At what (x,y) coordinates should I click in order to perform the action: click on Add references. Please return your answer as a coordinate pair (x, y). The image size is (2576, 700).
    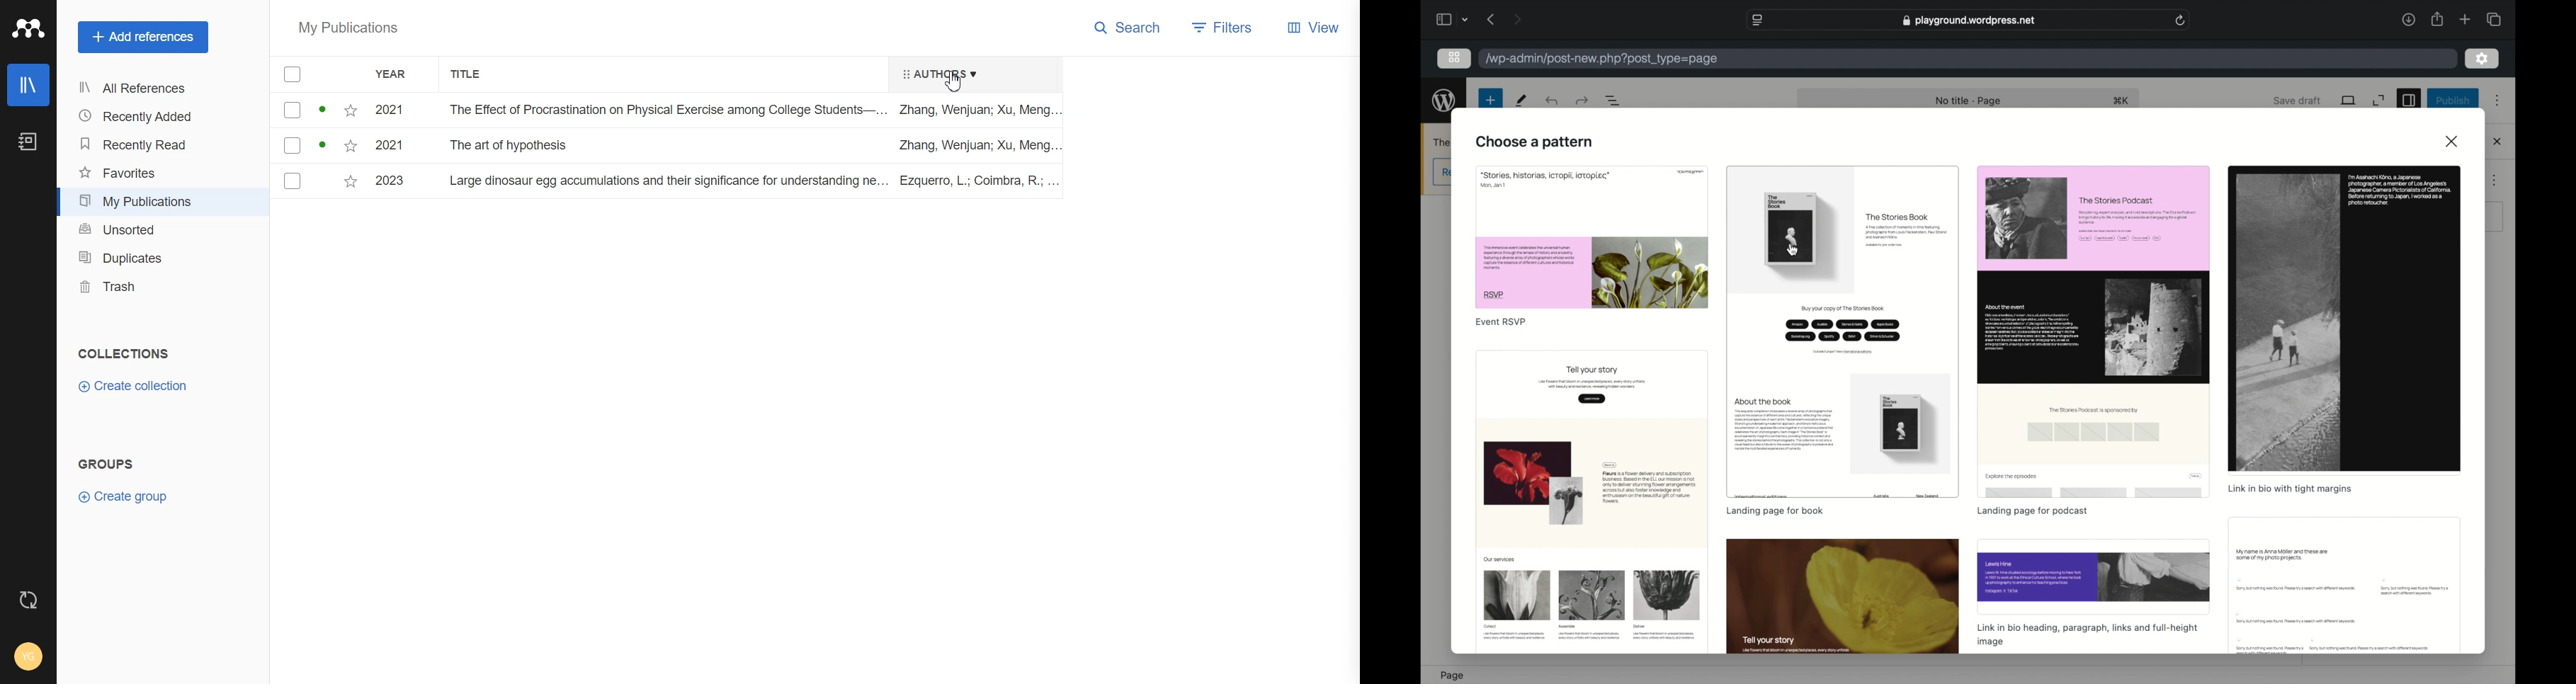
    Looking at the image, I should click on (143, 38).